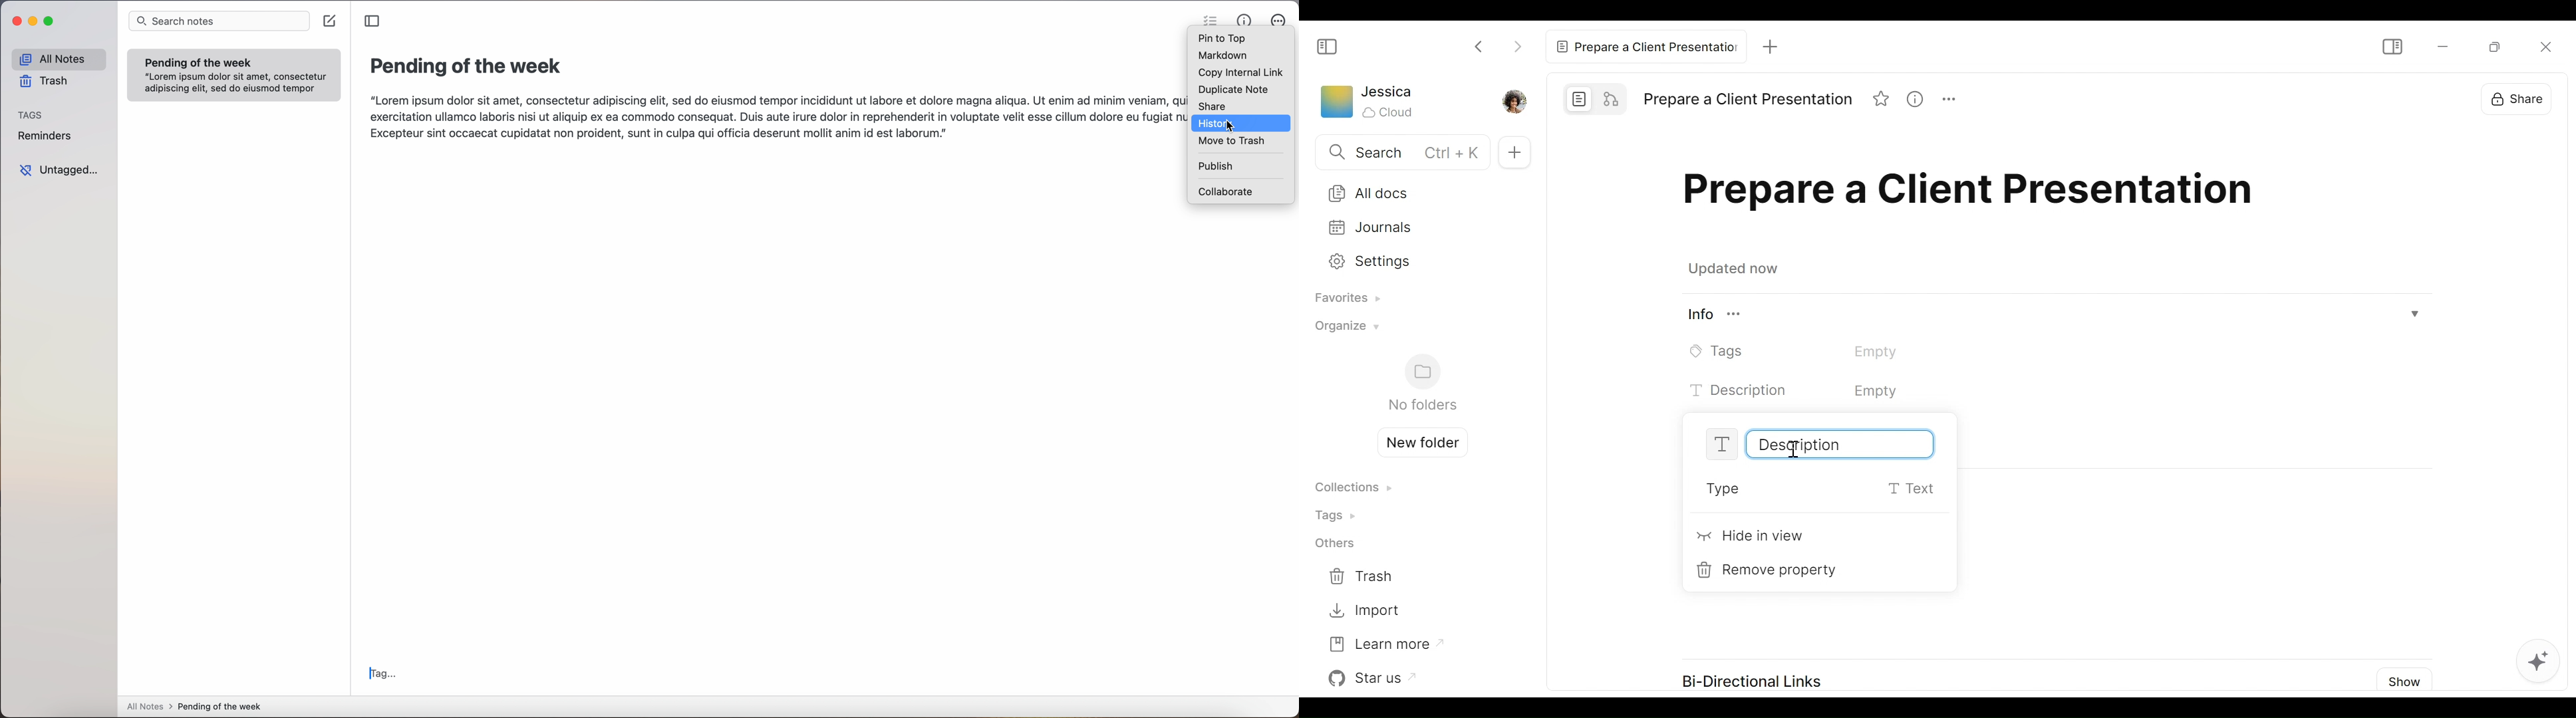  What do you see at coordinates (1222, 38) in the screenshot?
I see `pin to top` at bounding box center [1222, 38].